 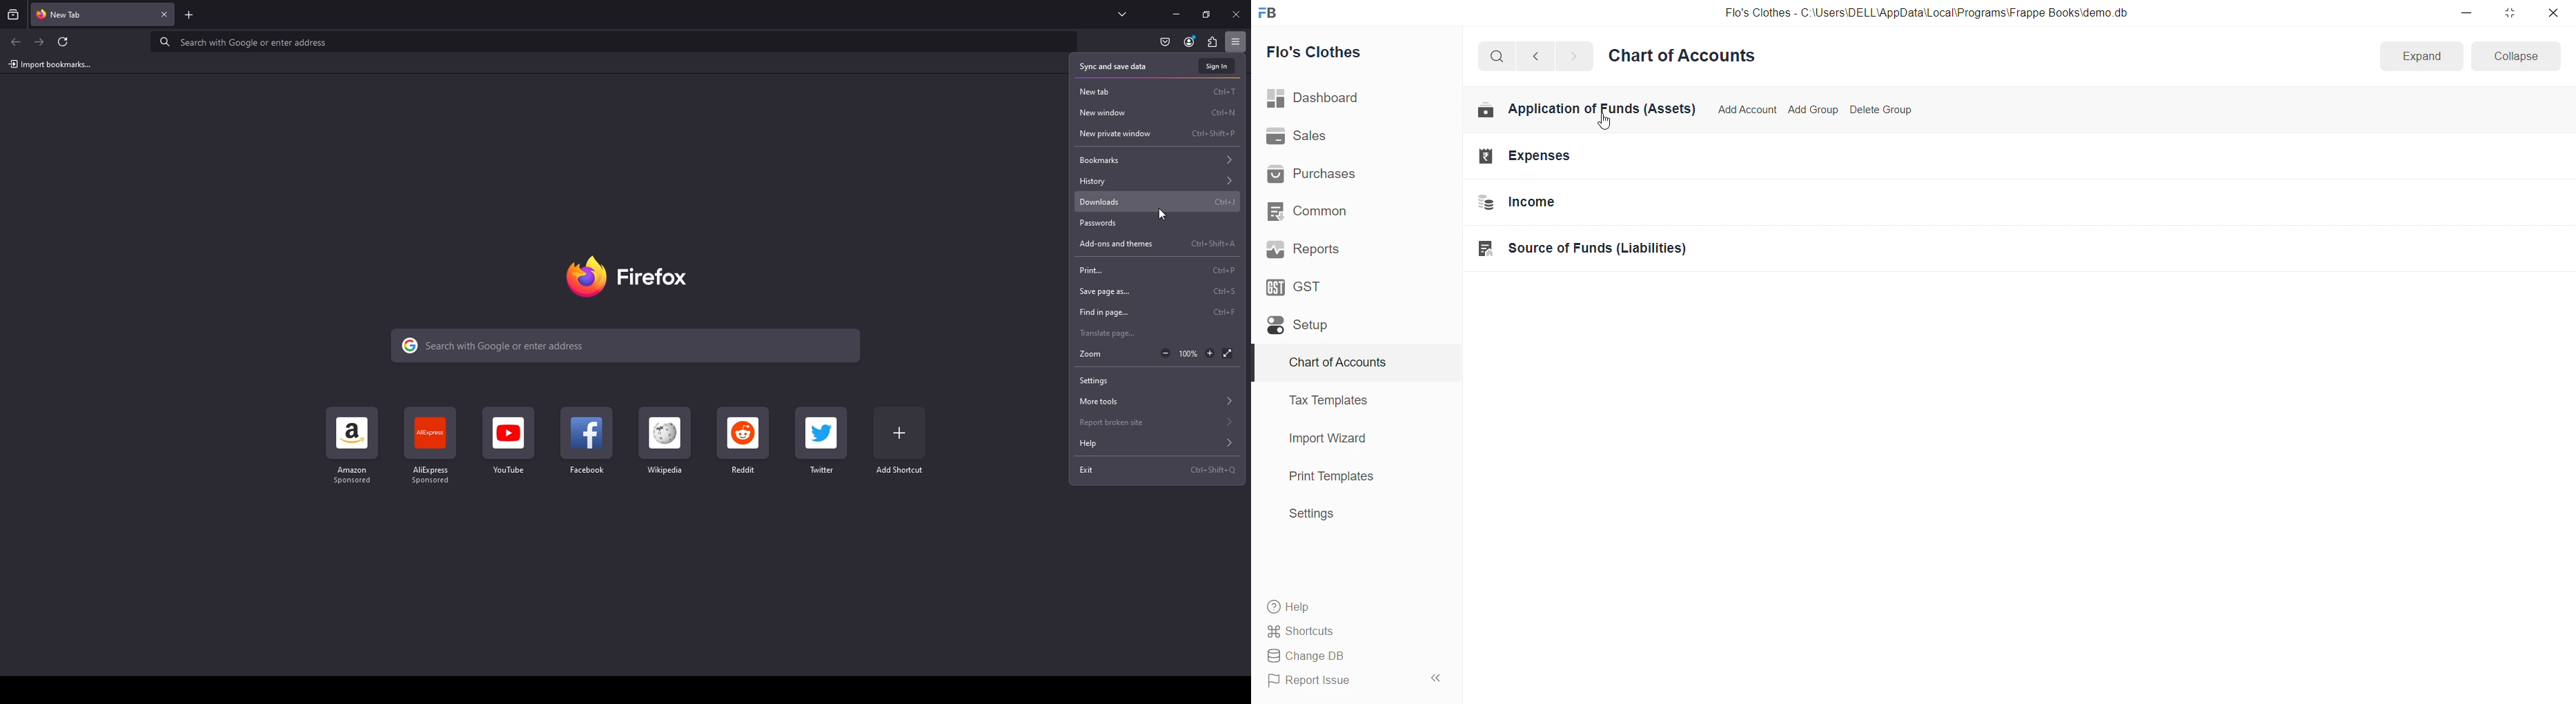 I want to click on Dashboard, so click(x=1353, y=98).